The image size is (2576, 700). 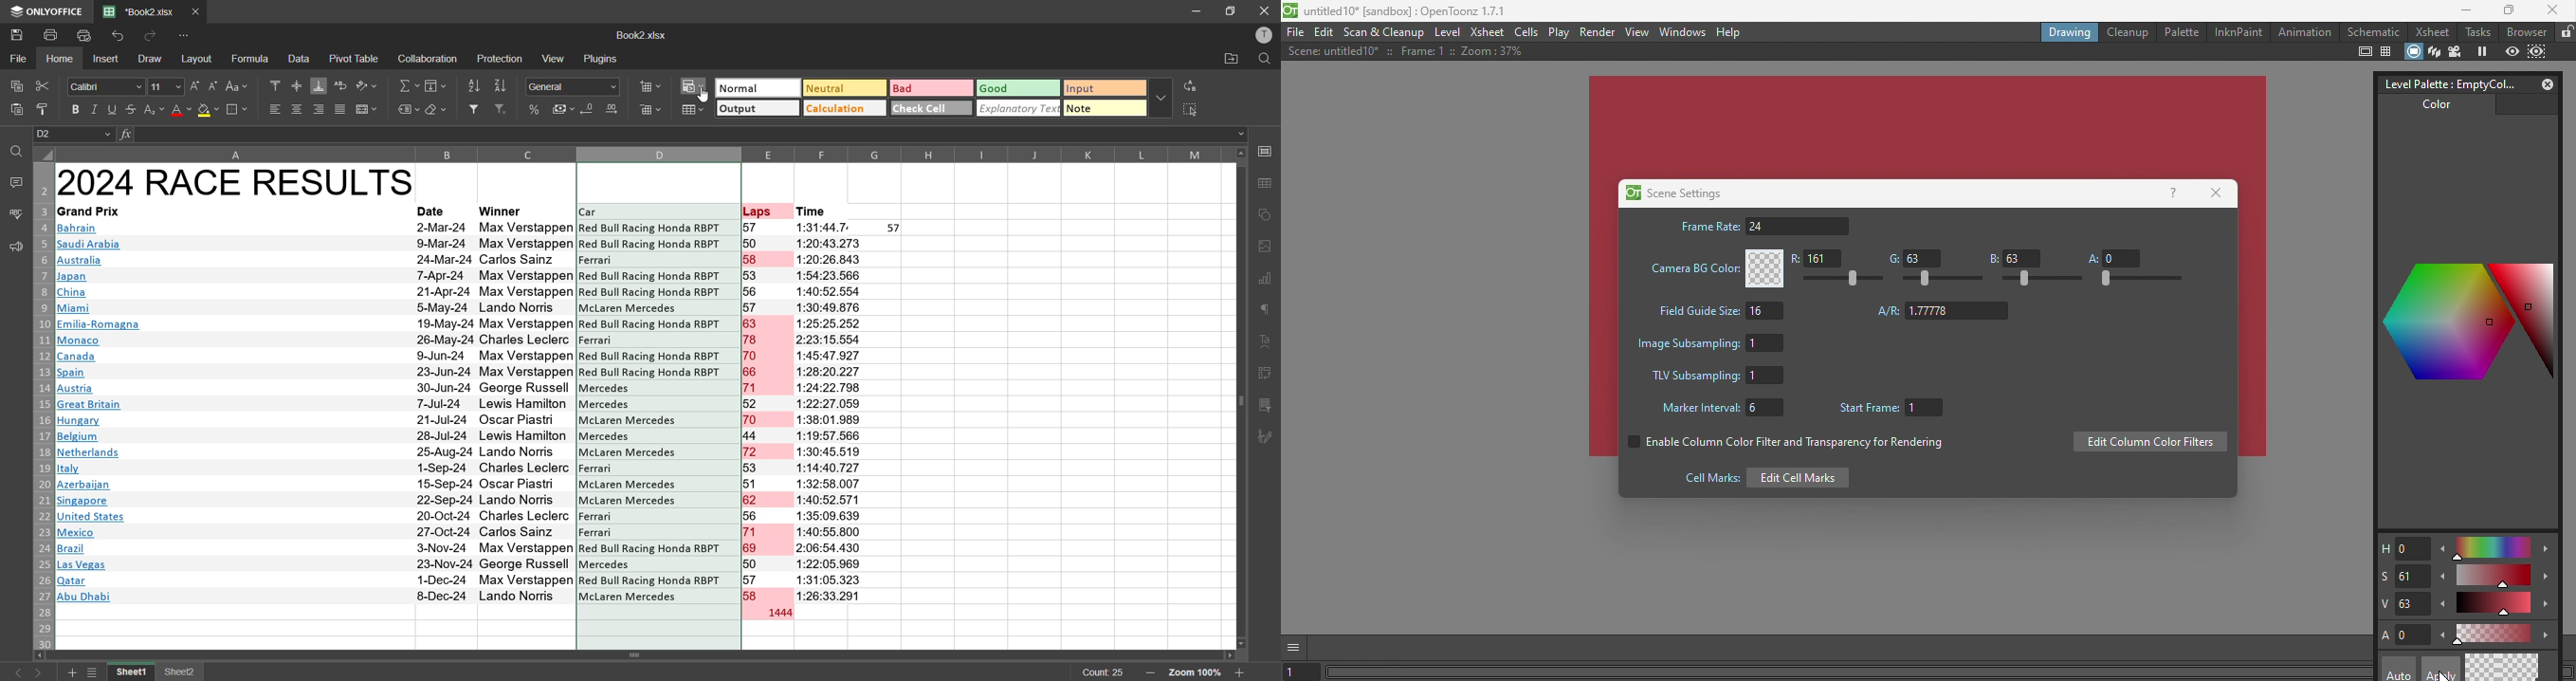 I want to click on save, so click(x=16, y=33).